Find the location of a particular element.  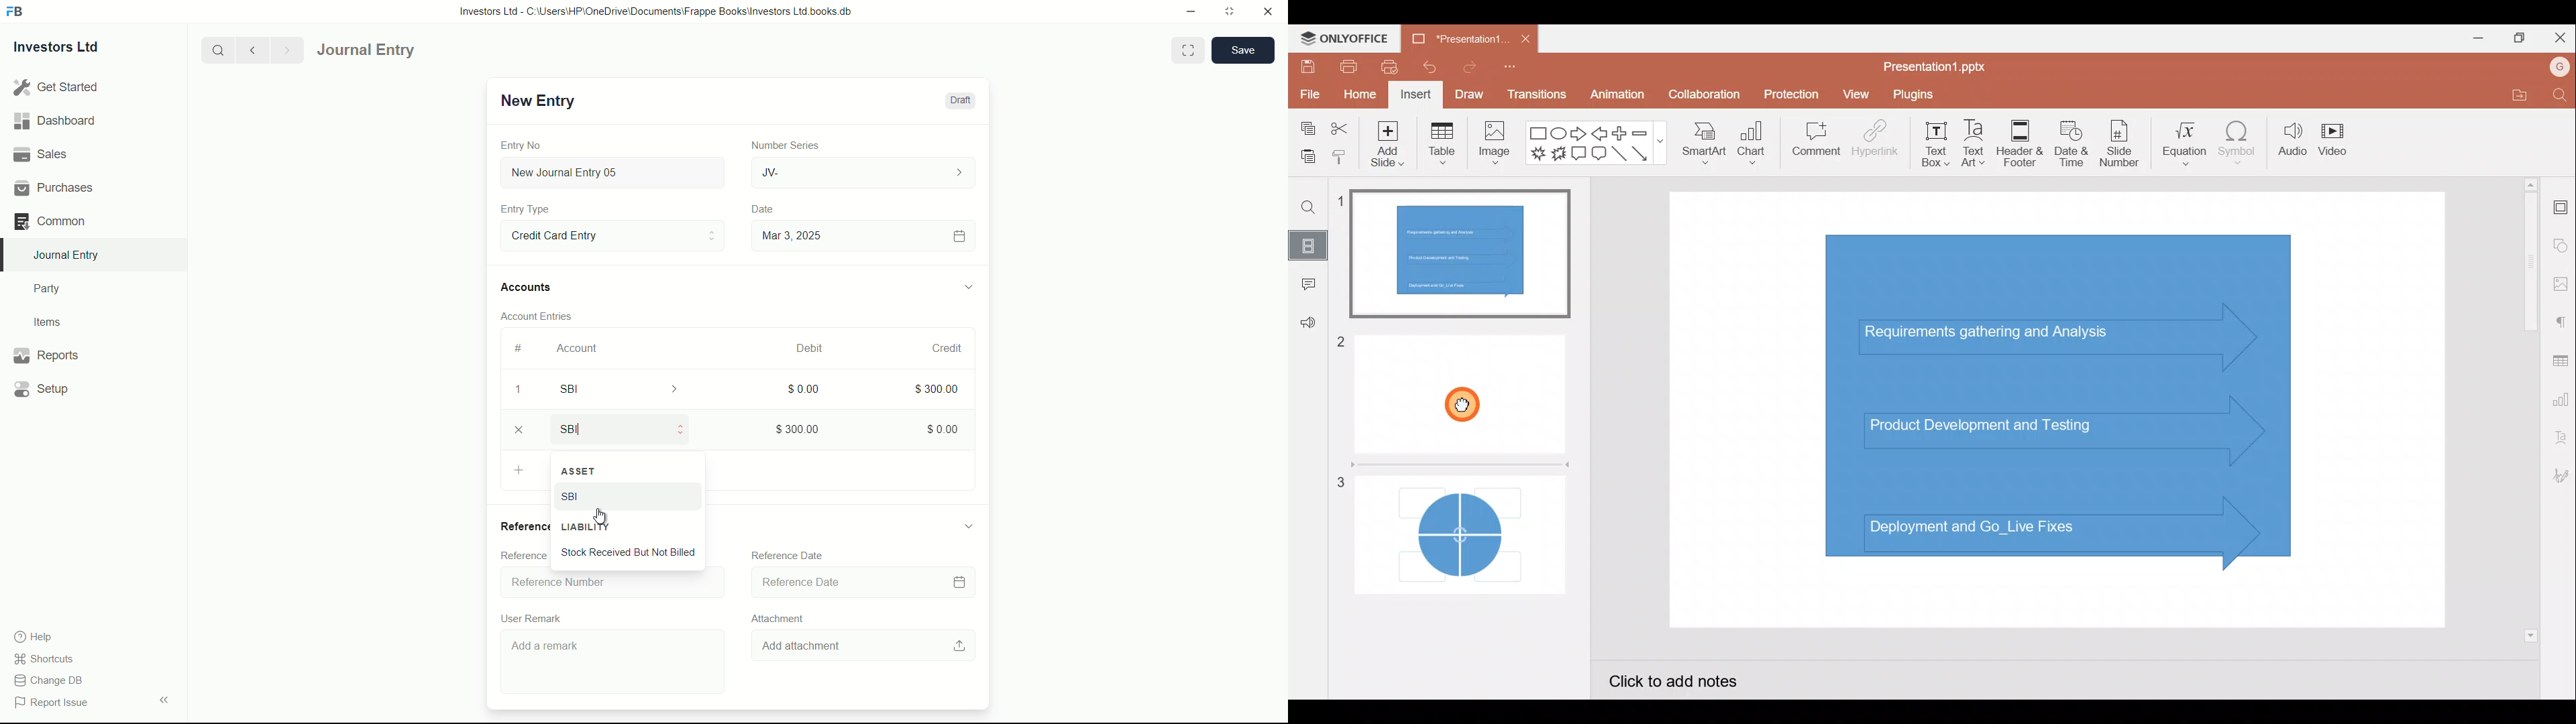

Reference Date is located at coordinates (787, 554).